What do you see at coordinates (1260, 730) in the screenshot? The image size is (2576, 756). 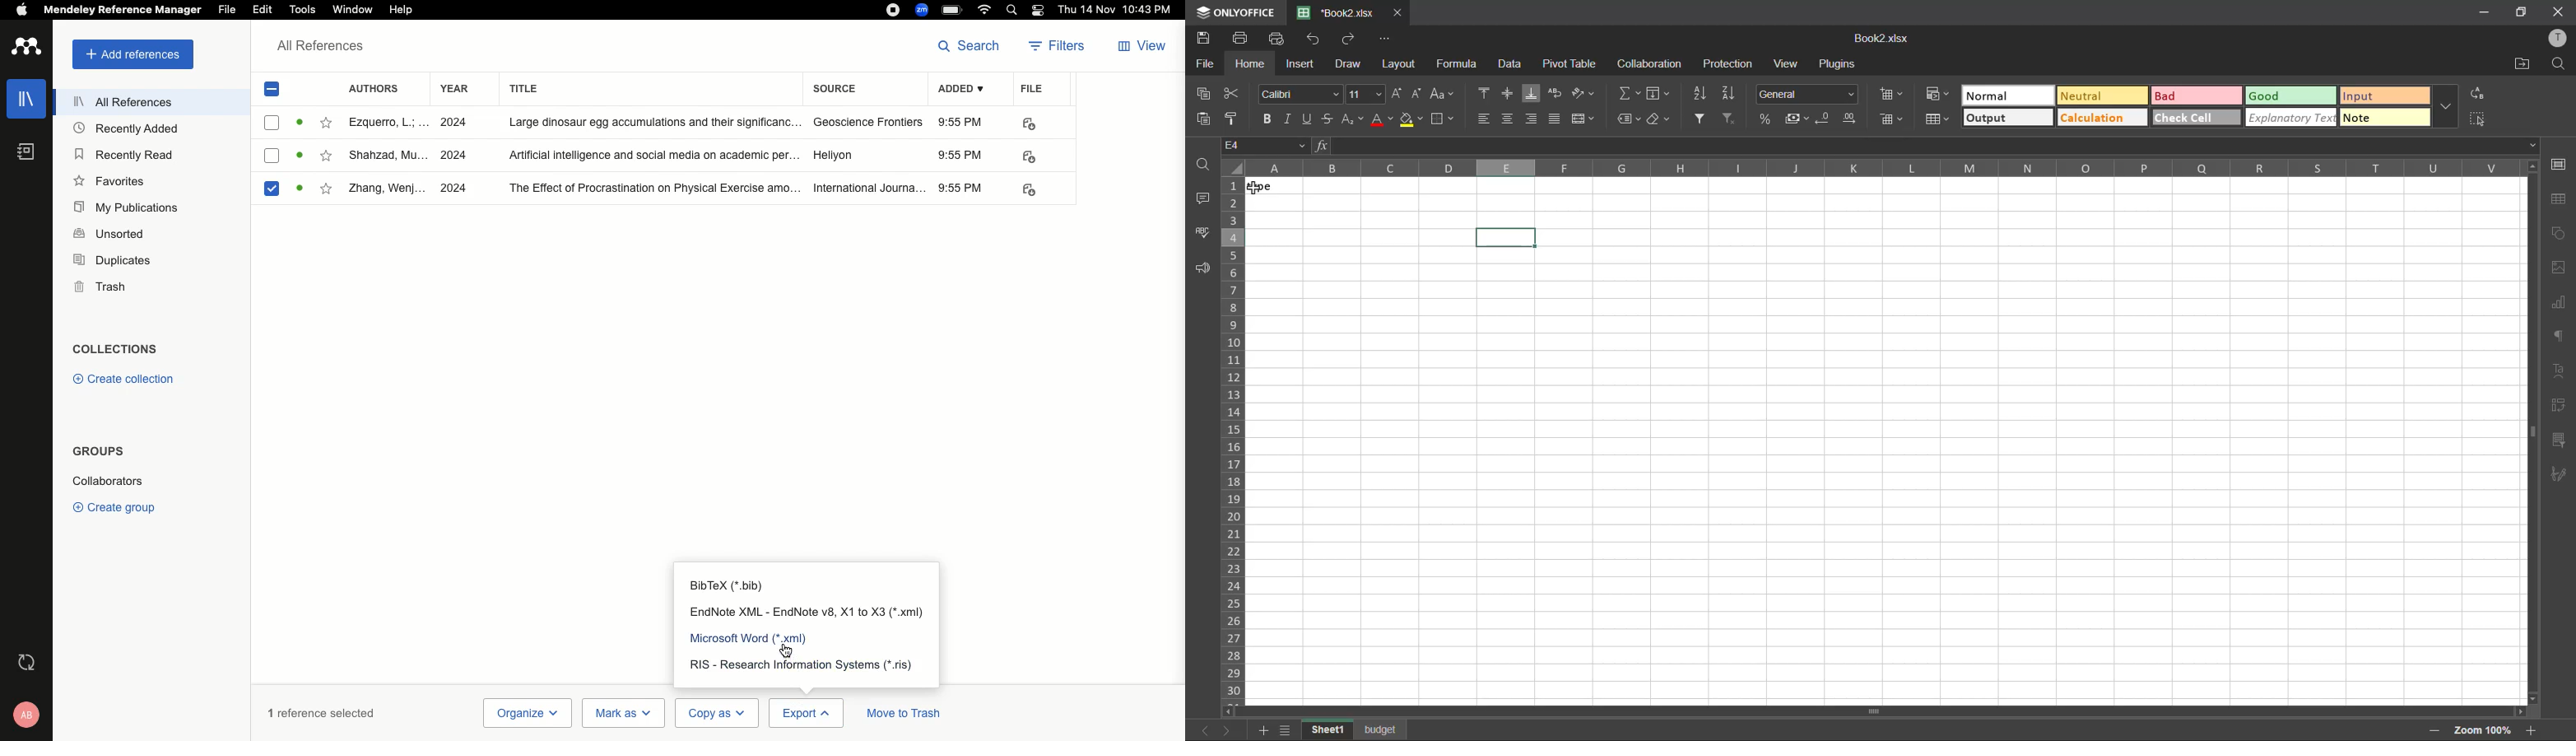 I see `insert sheet` at bounding box center [1260, 730].